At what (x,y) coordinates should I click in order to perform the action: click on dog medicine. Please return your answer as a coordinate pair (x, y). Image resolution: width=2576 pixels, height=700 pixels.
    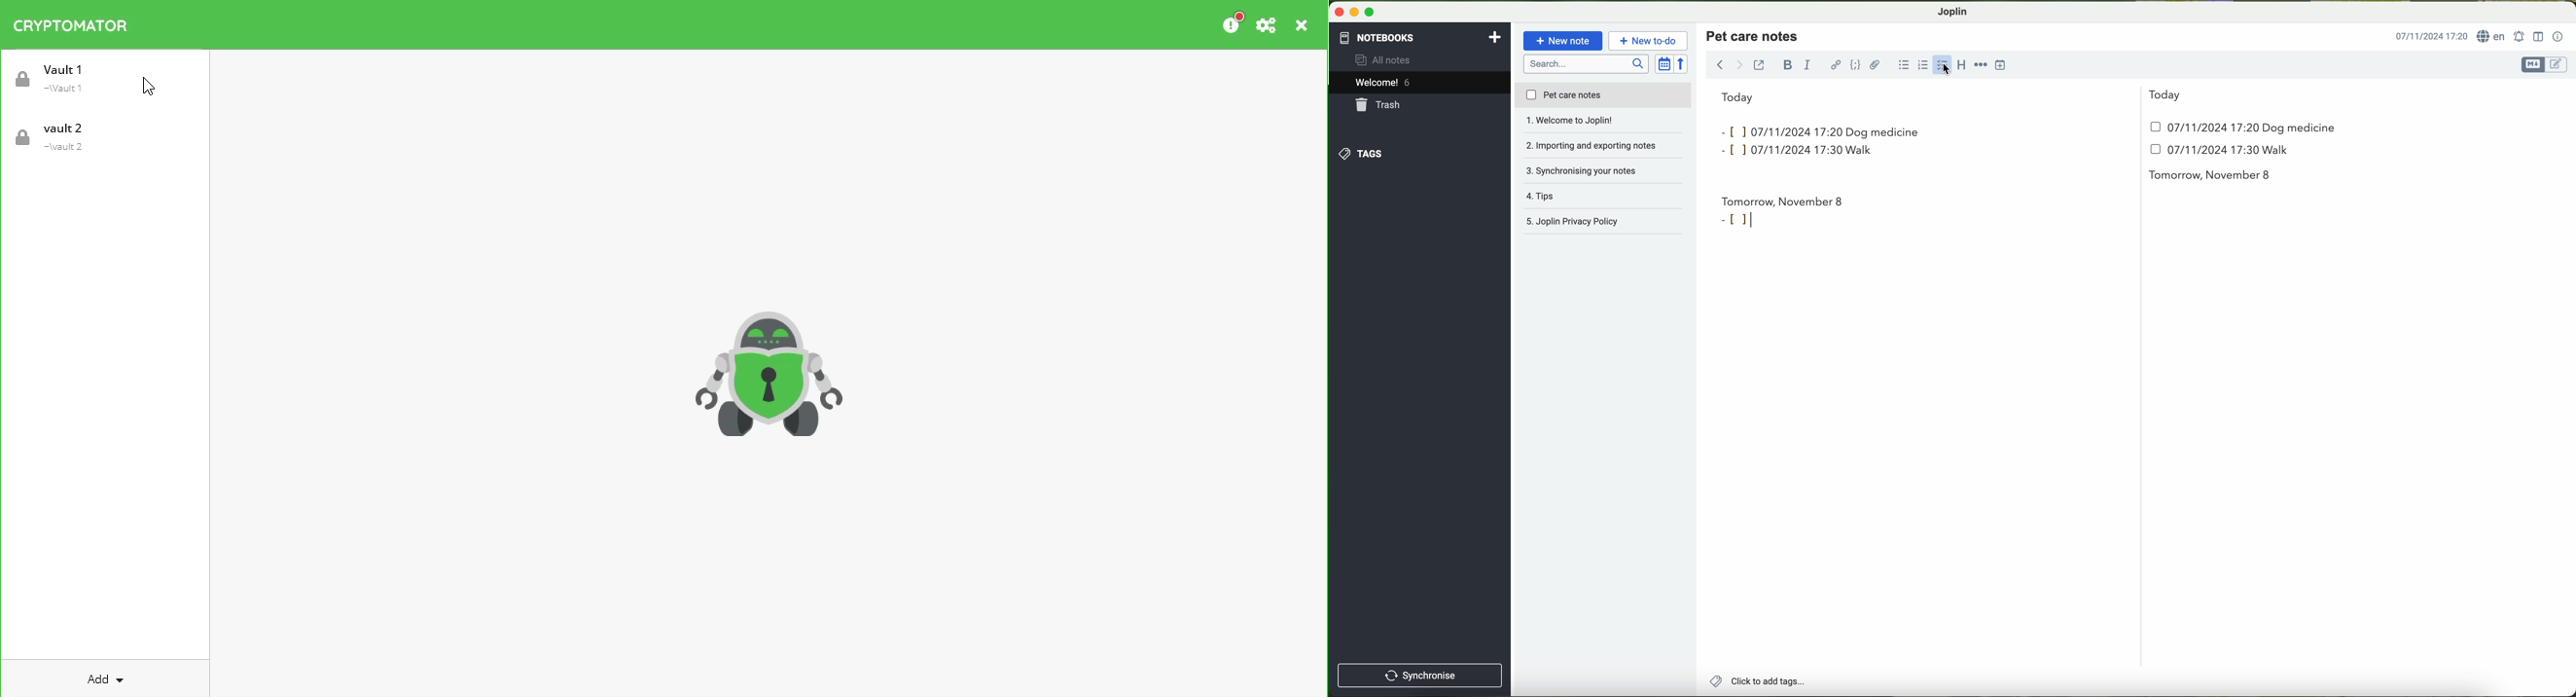
    Looking at the image, I should click on (1883, 132).